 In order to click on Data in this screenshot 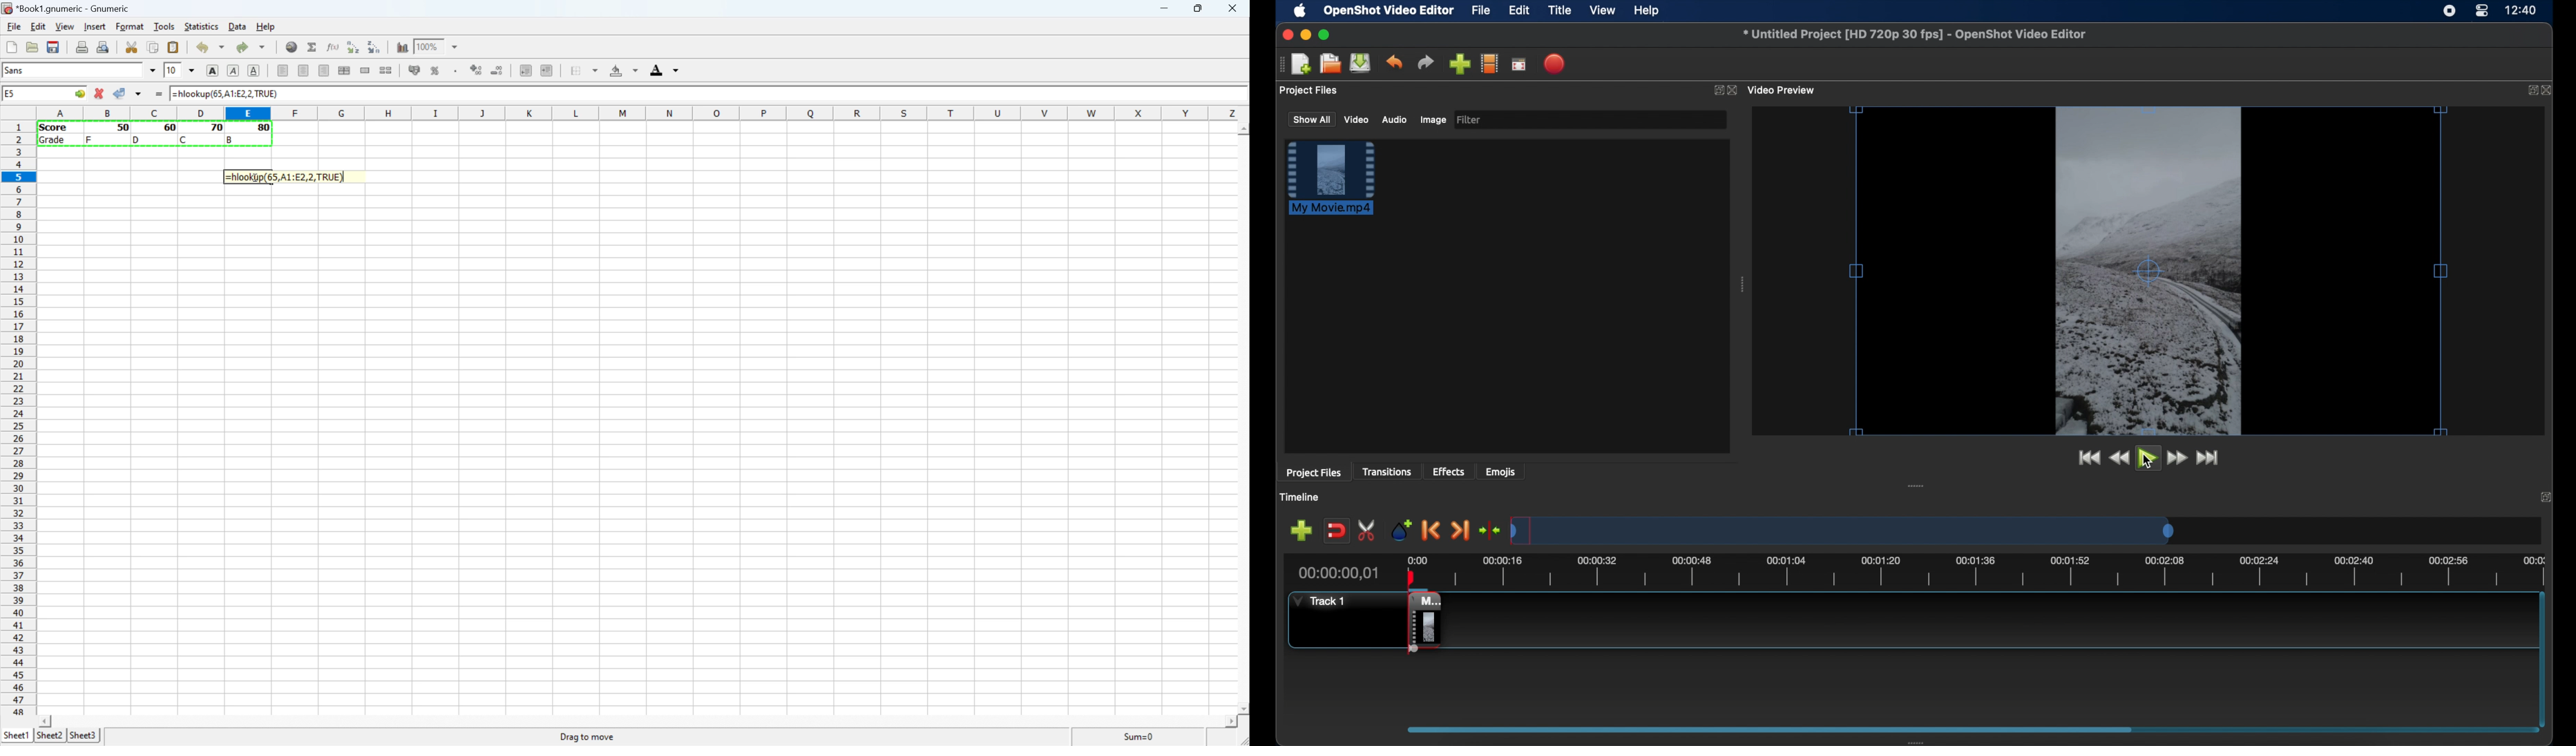, I will do `click(236, 25)`.